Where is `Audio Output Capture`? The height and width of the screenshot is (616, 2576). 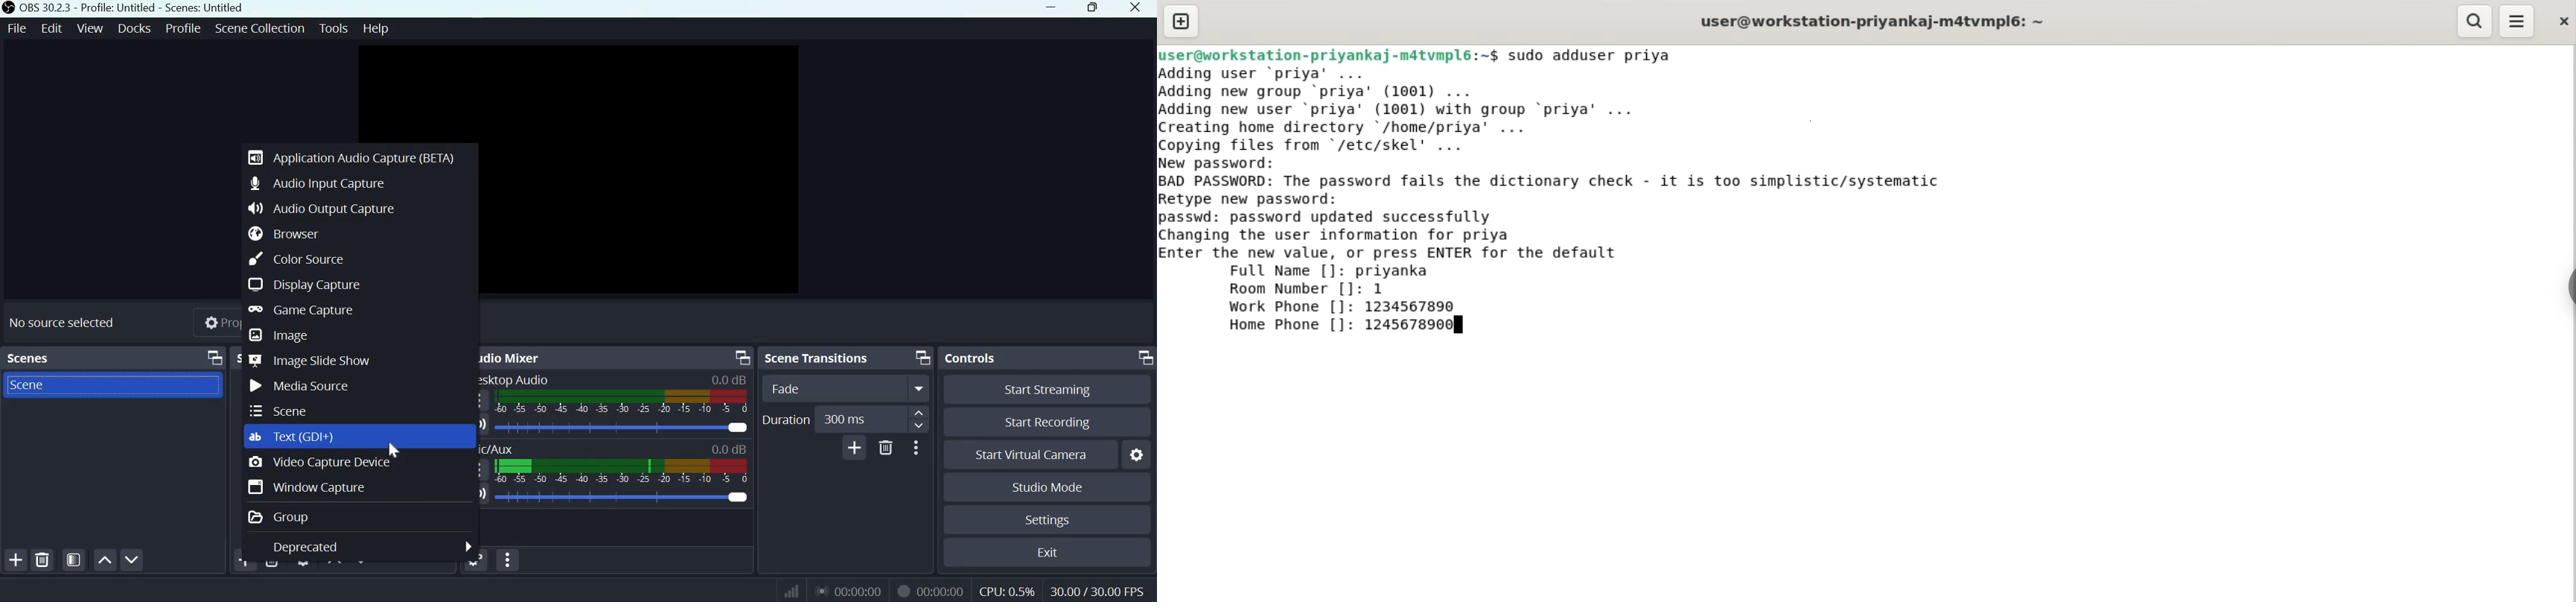 Audio Output Capture is located at coordinates (322, 208).